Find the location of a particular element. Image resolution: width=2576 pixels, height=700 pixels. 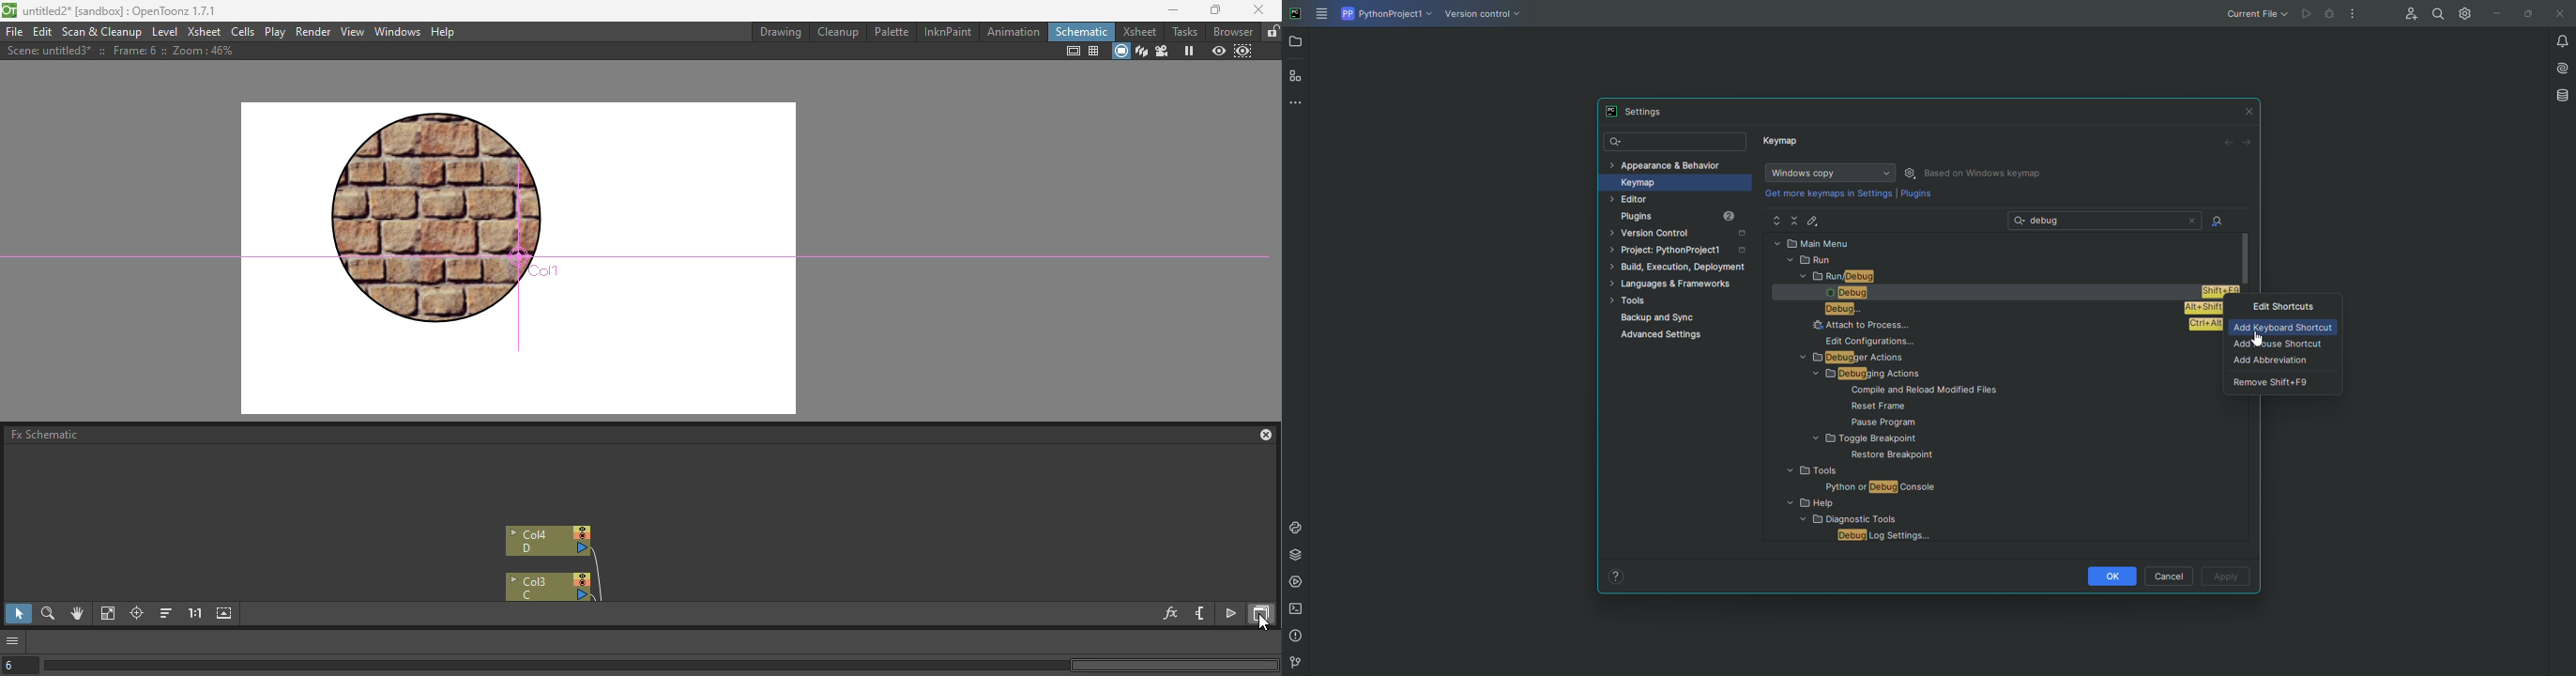

Plugins is located at coordinates (1916, 196).